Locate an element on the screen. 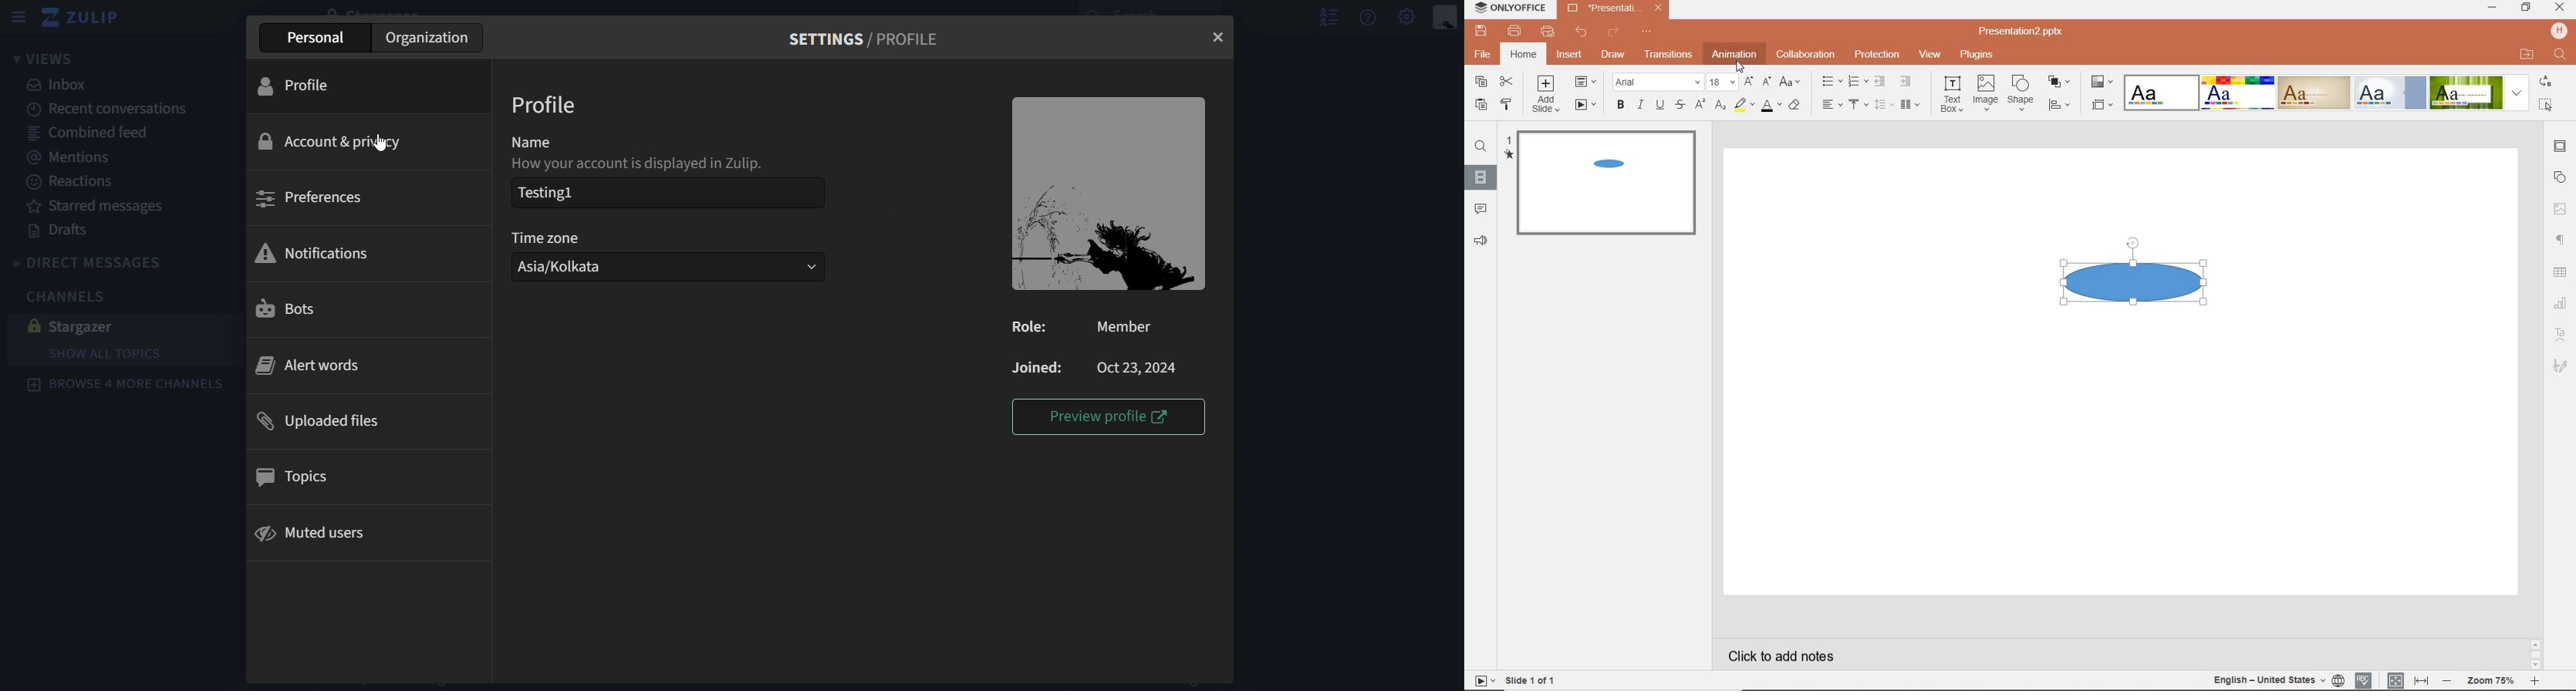 This screenshot has height=700, width=2576. textart is located at coordinates (2562, 336).